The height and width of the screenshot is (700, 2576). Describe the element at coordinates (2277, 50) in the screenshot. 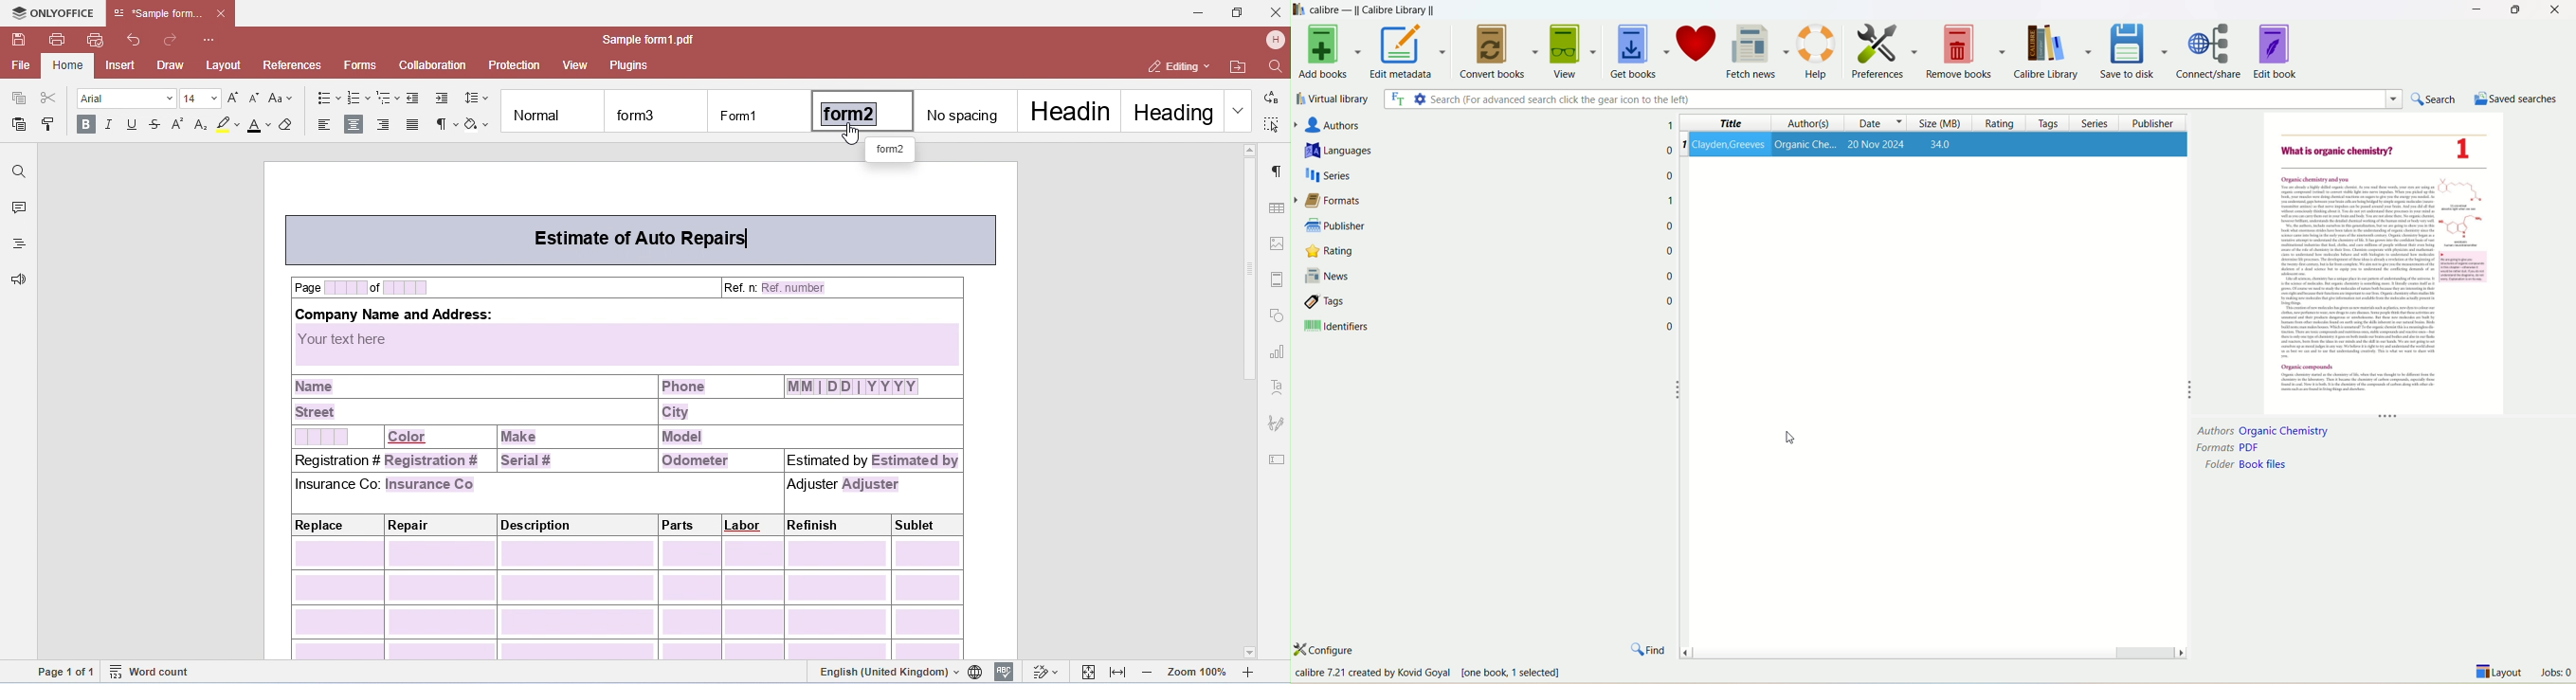

I see `edit book` at that location.